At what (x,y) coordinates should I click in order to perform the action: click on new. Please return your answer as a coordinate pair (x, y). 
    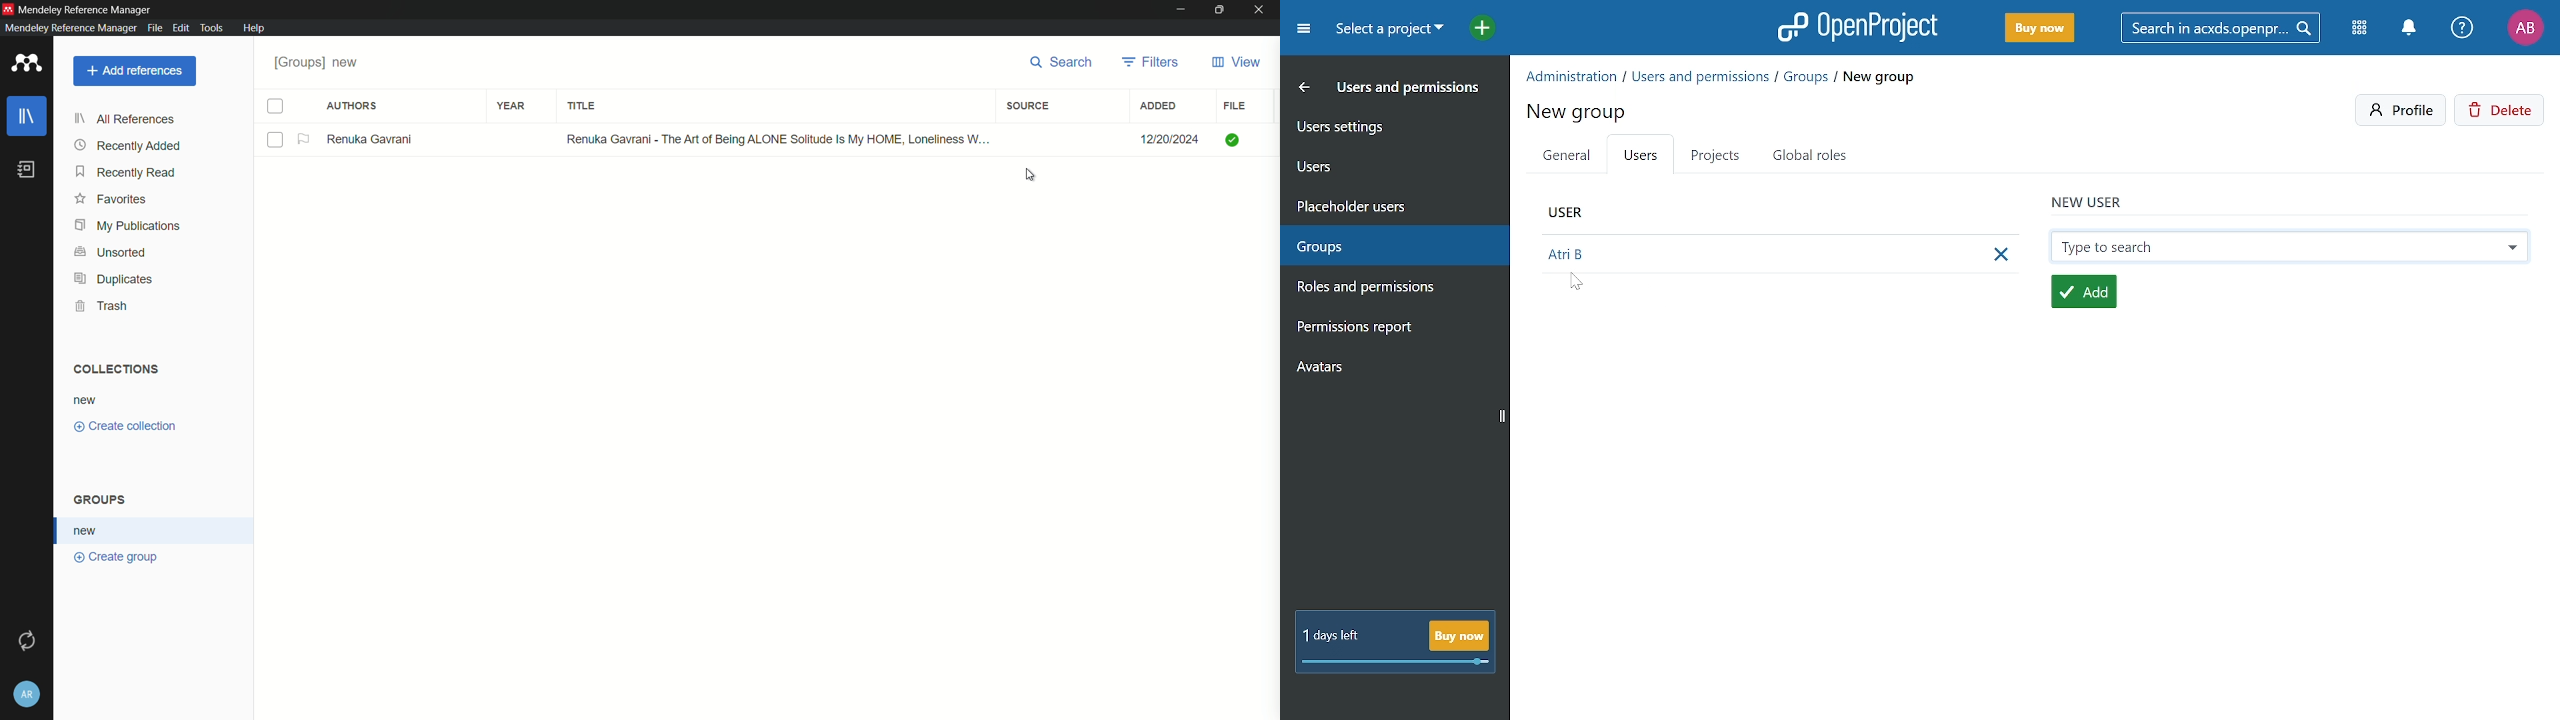
    Looking at the image, I should click on (87, 399).